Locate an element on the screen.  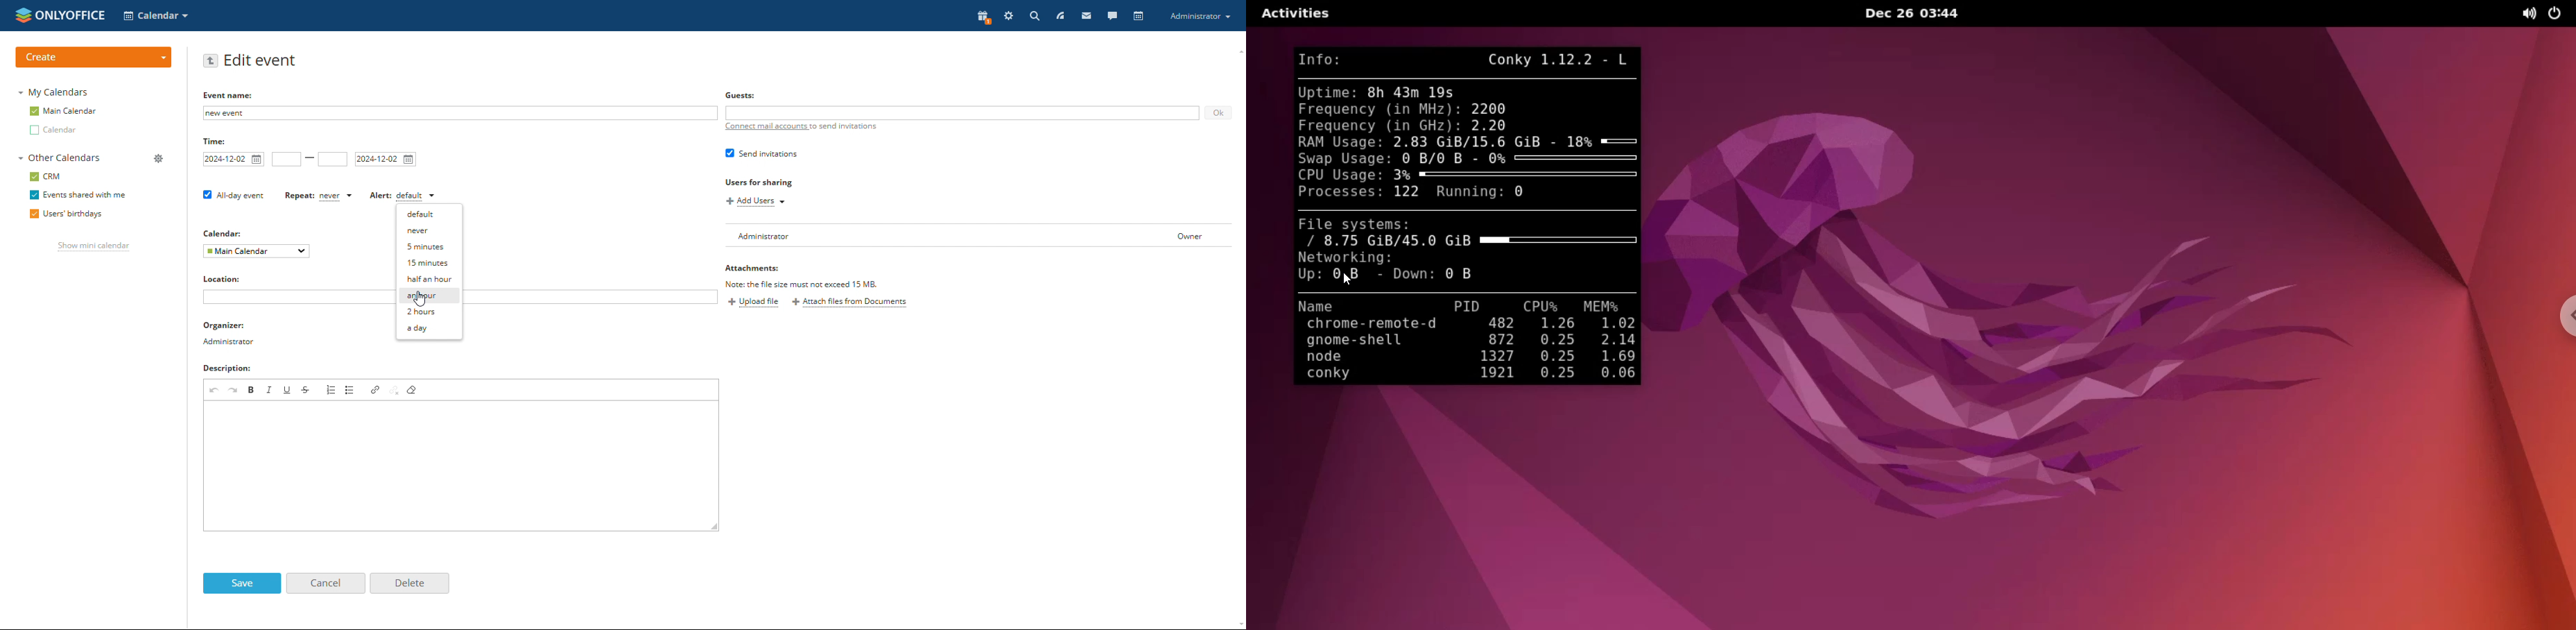
remove format is located at coordinates (412, 390).